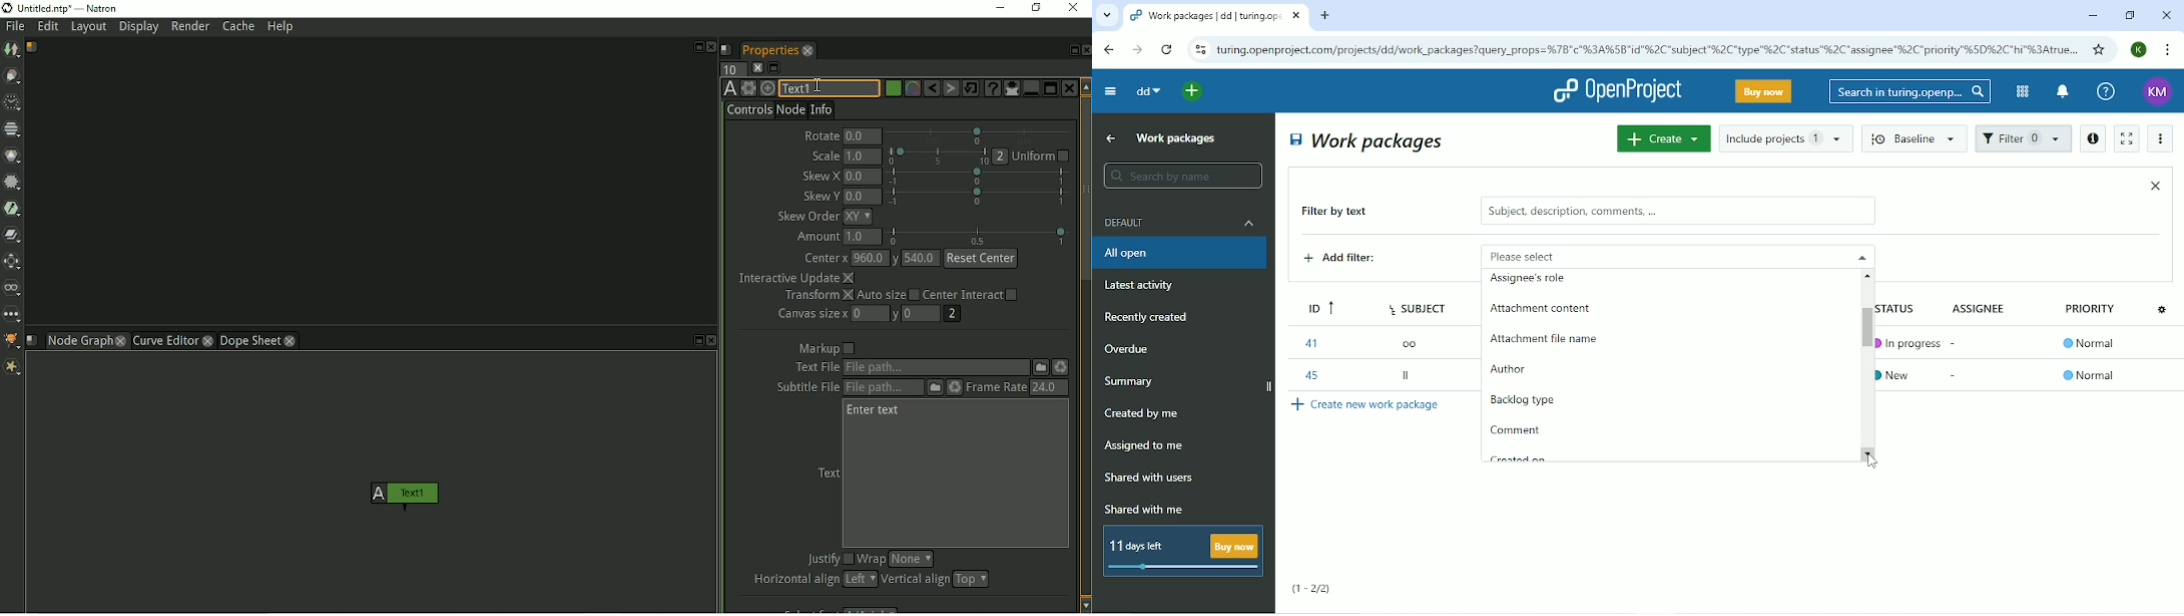  I want to click on Node Graph, so click(78, 342).